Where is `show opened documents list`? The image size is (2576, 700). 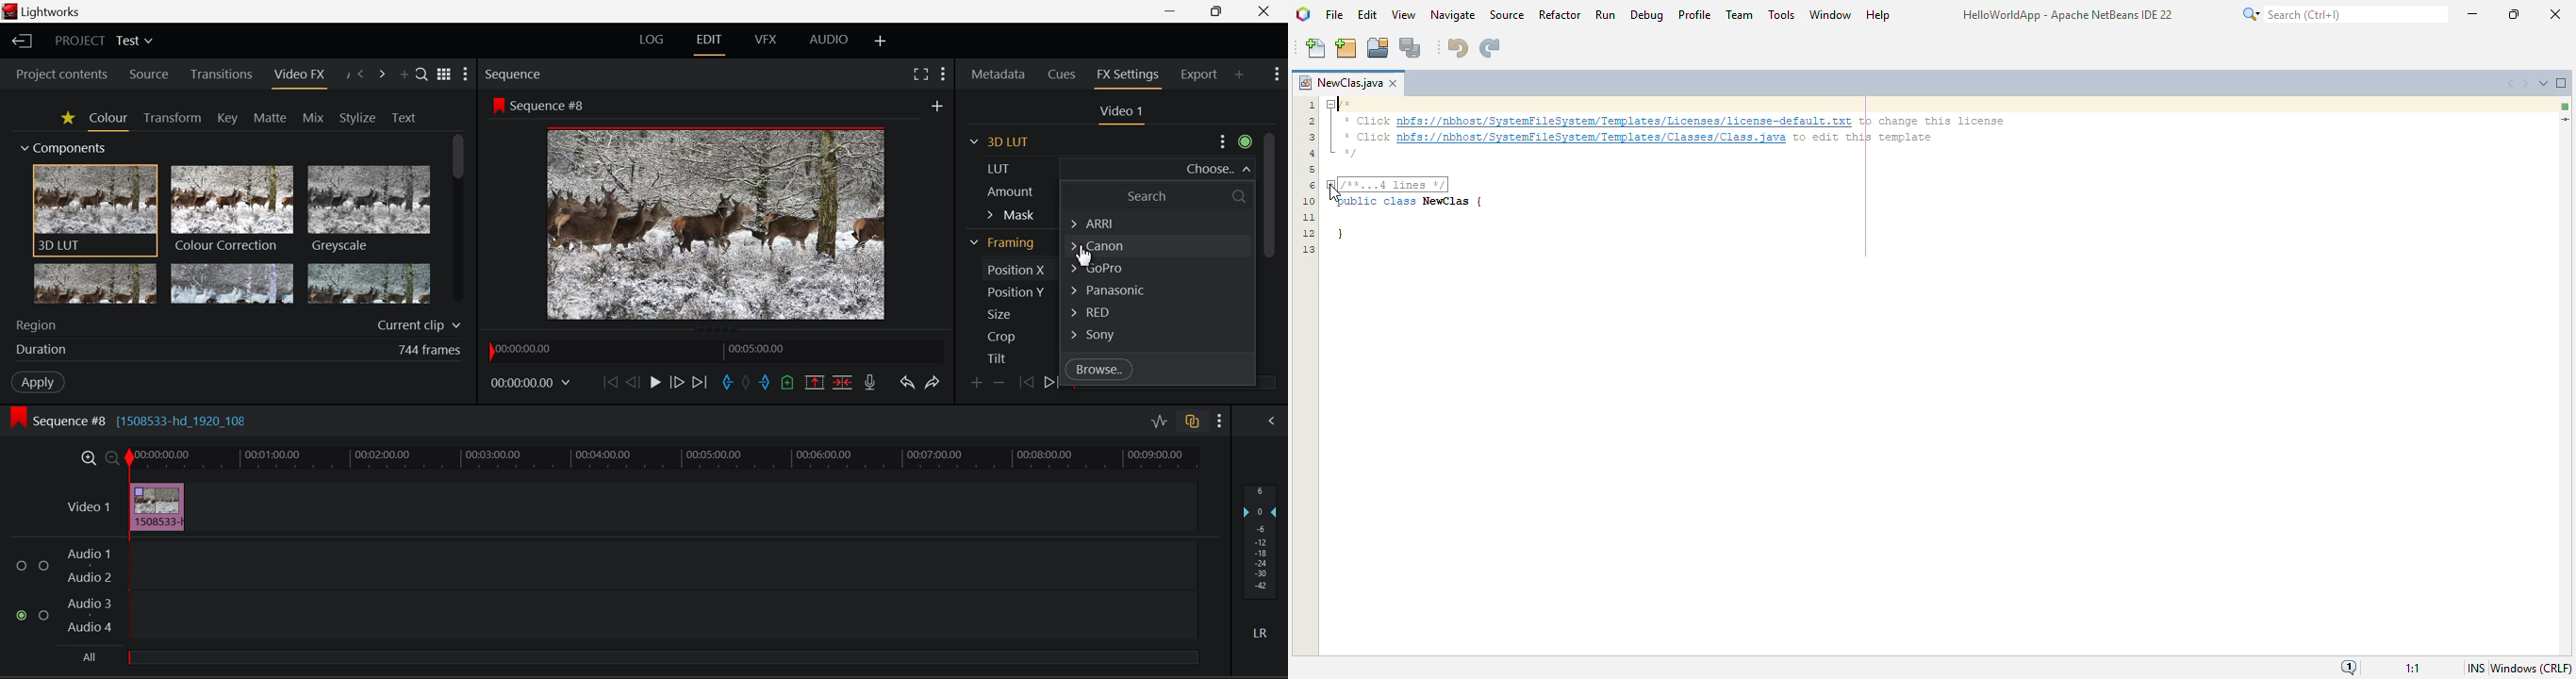
show opened documents list is located at coordinates (2542, 82).